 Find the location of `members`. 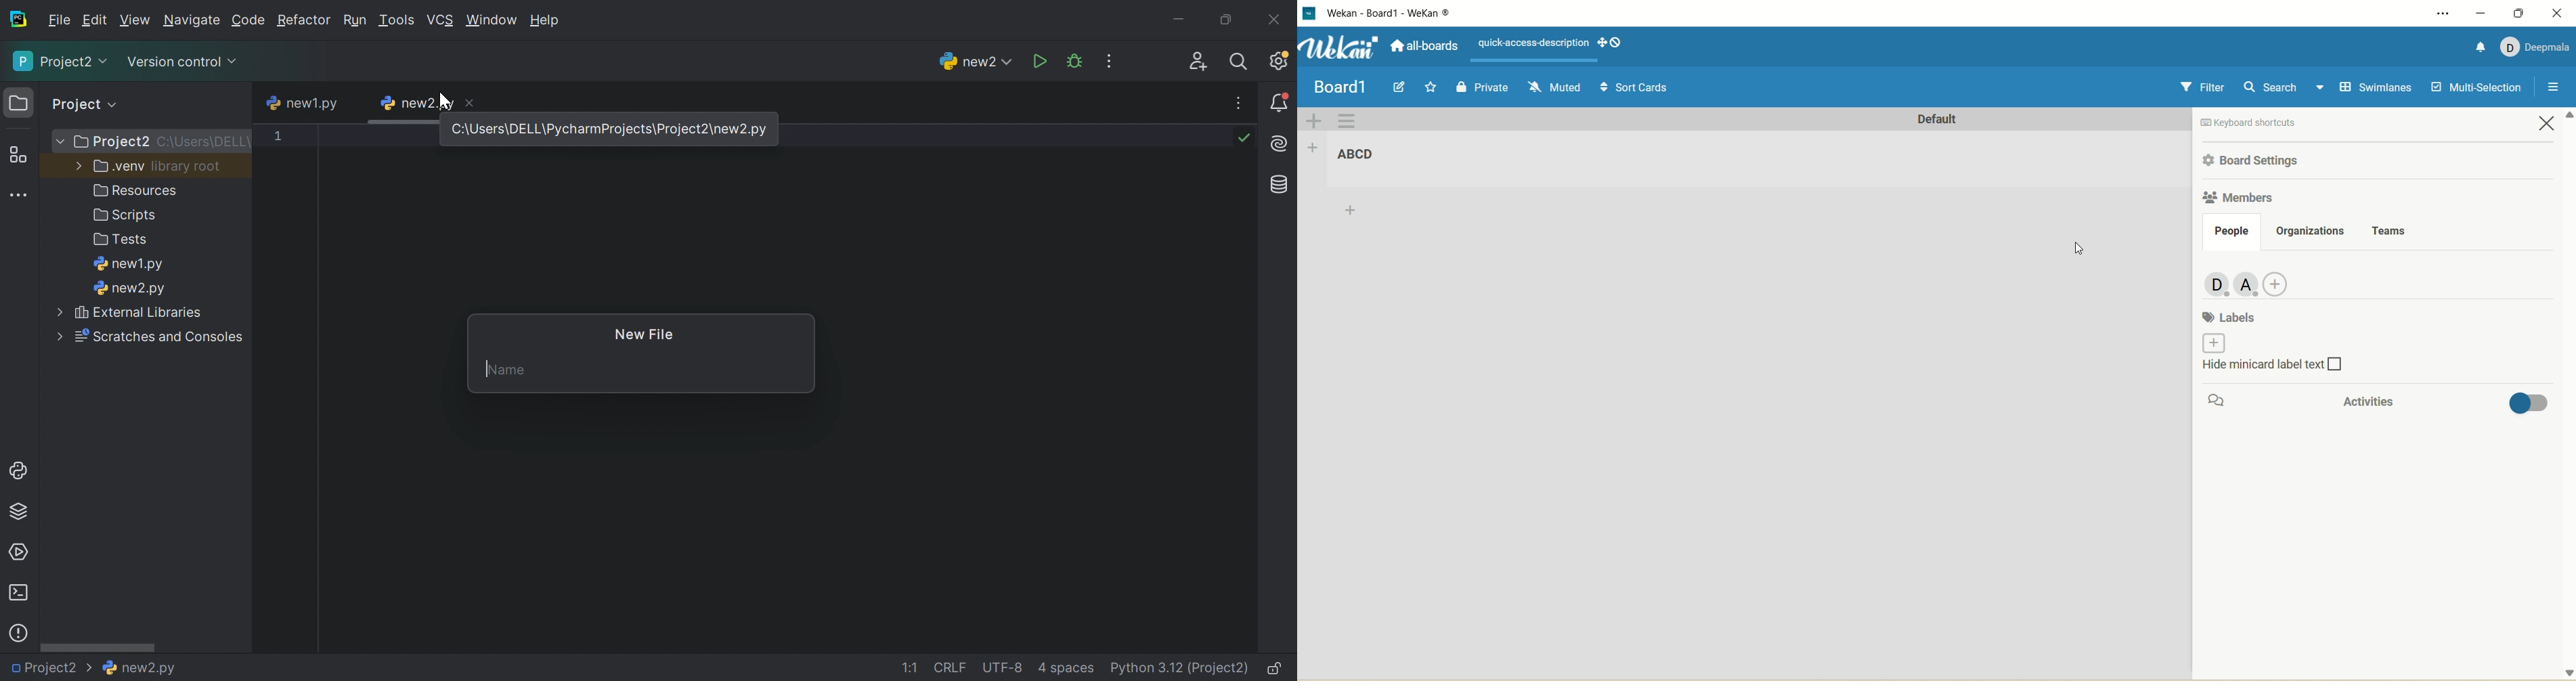

members is located at coordinates (2238, 199).